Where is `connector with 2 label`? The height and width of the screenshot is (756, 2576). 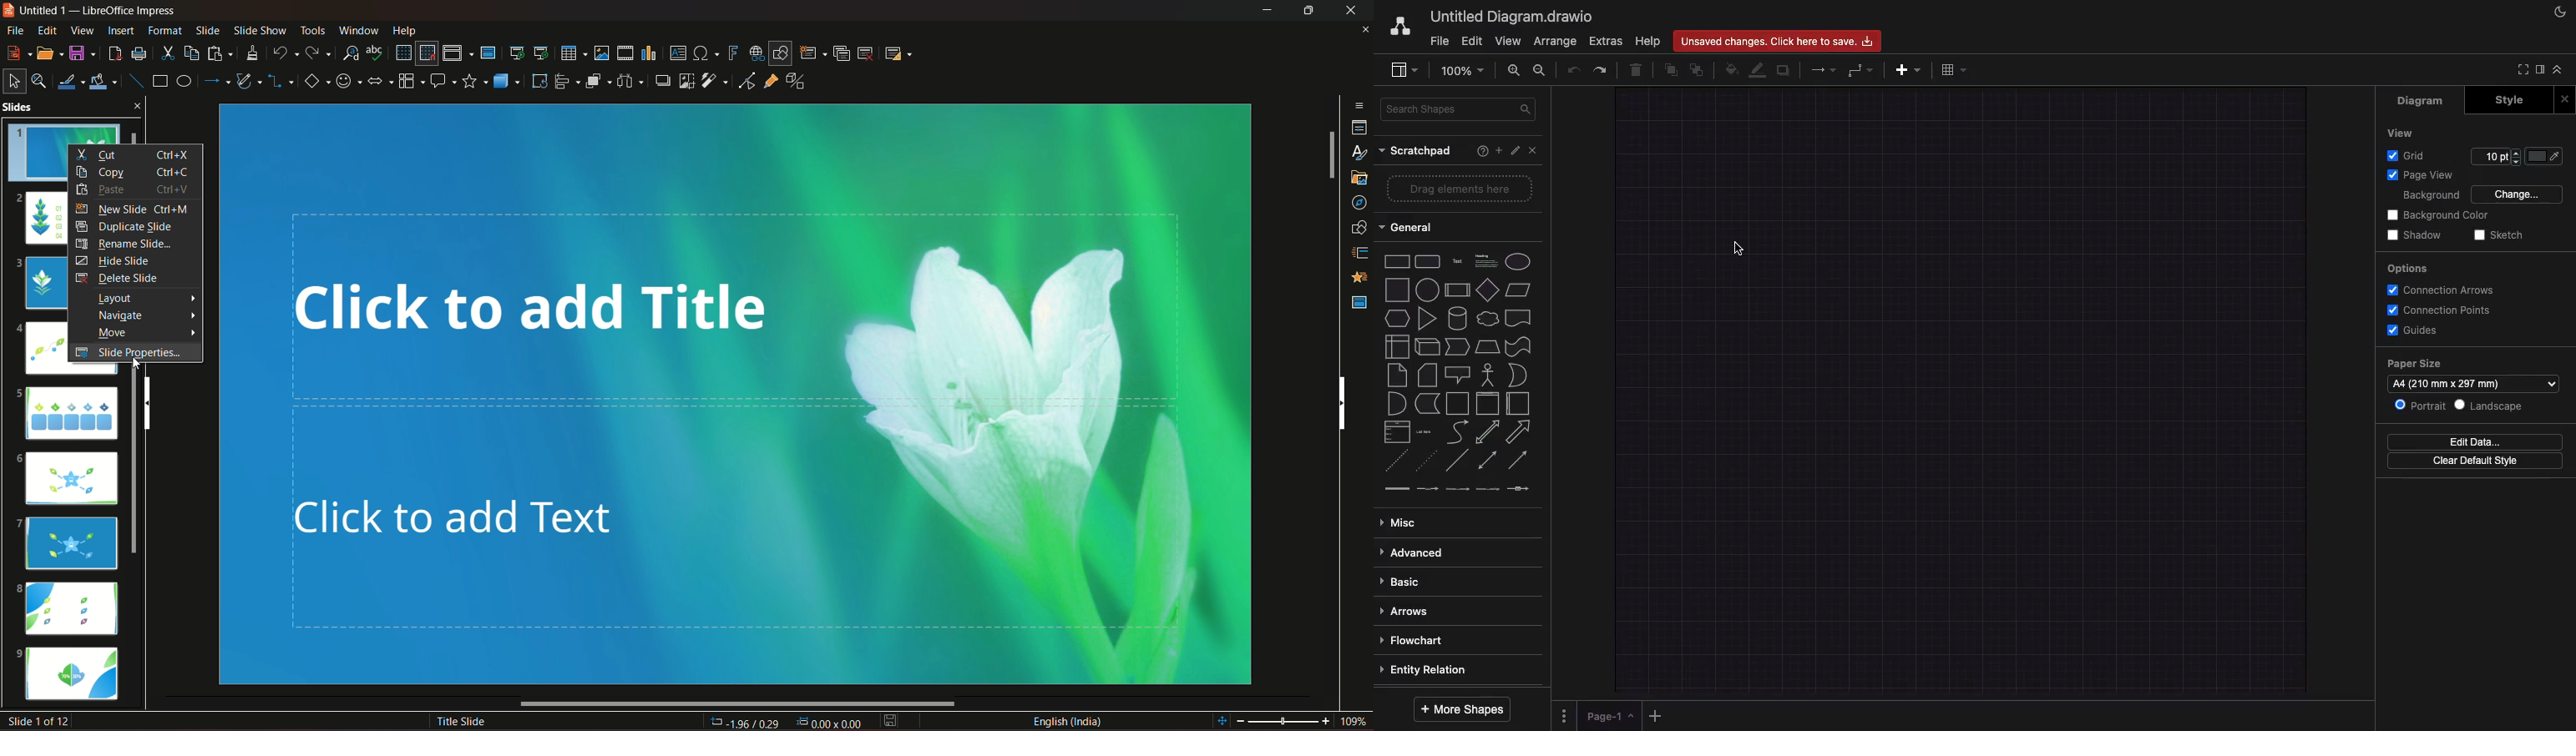
connector with 2 label is located at coordinates (1456, 492).